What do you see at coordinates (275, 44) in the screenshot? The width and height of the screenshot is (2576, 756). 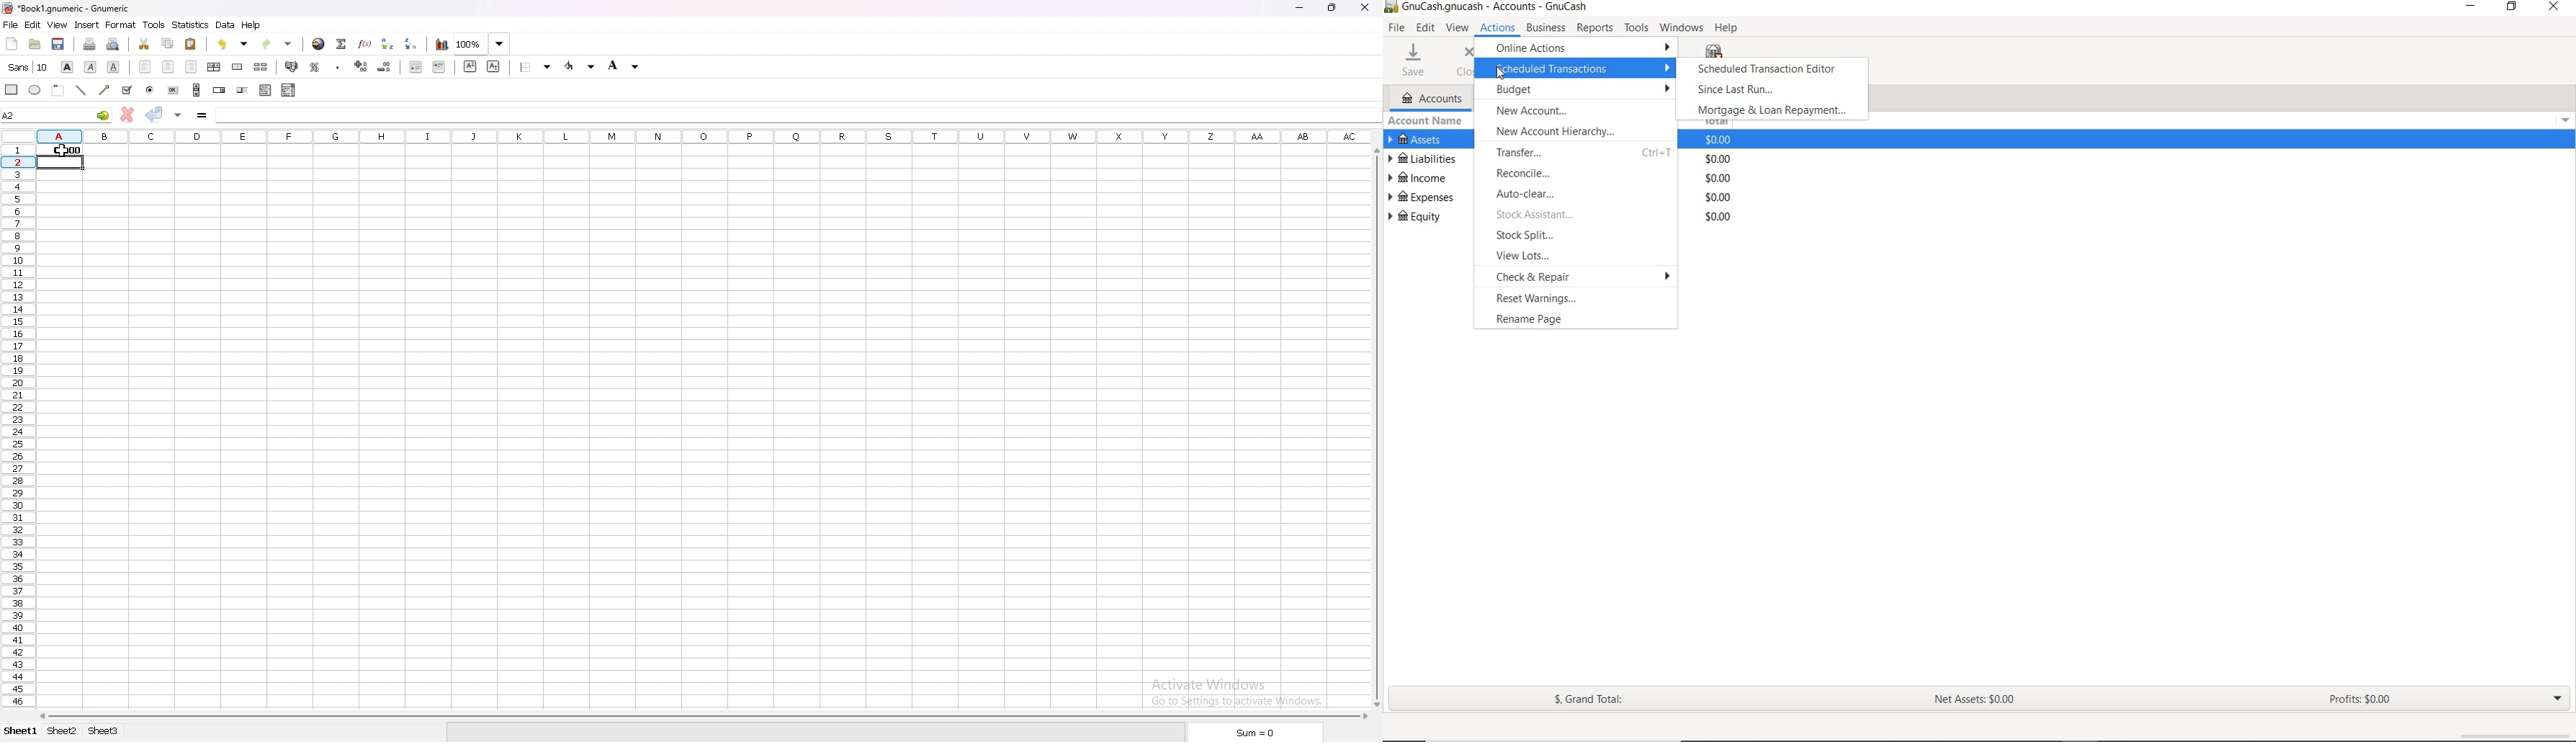 I see `redo` at bounding box center [275, 44].